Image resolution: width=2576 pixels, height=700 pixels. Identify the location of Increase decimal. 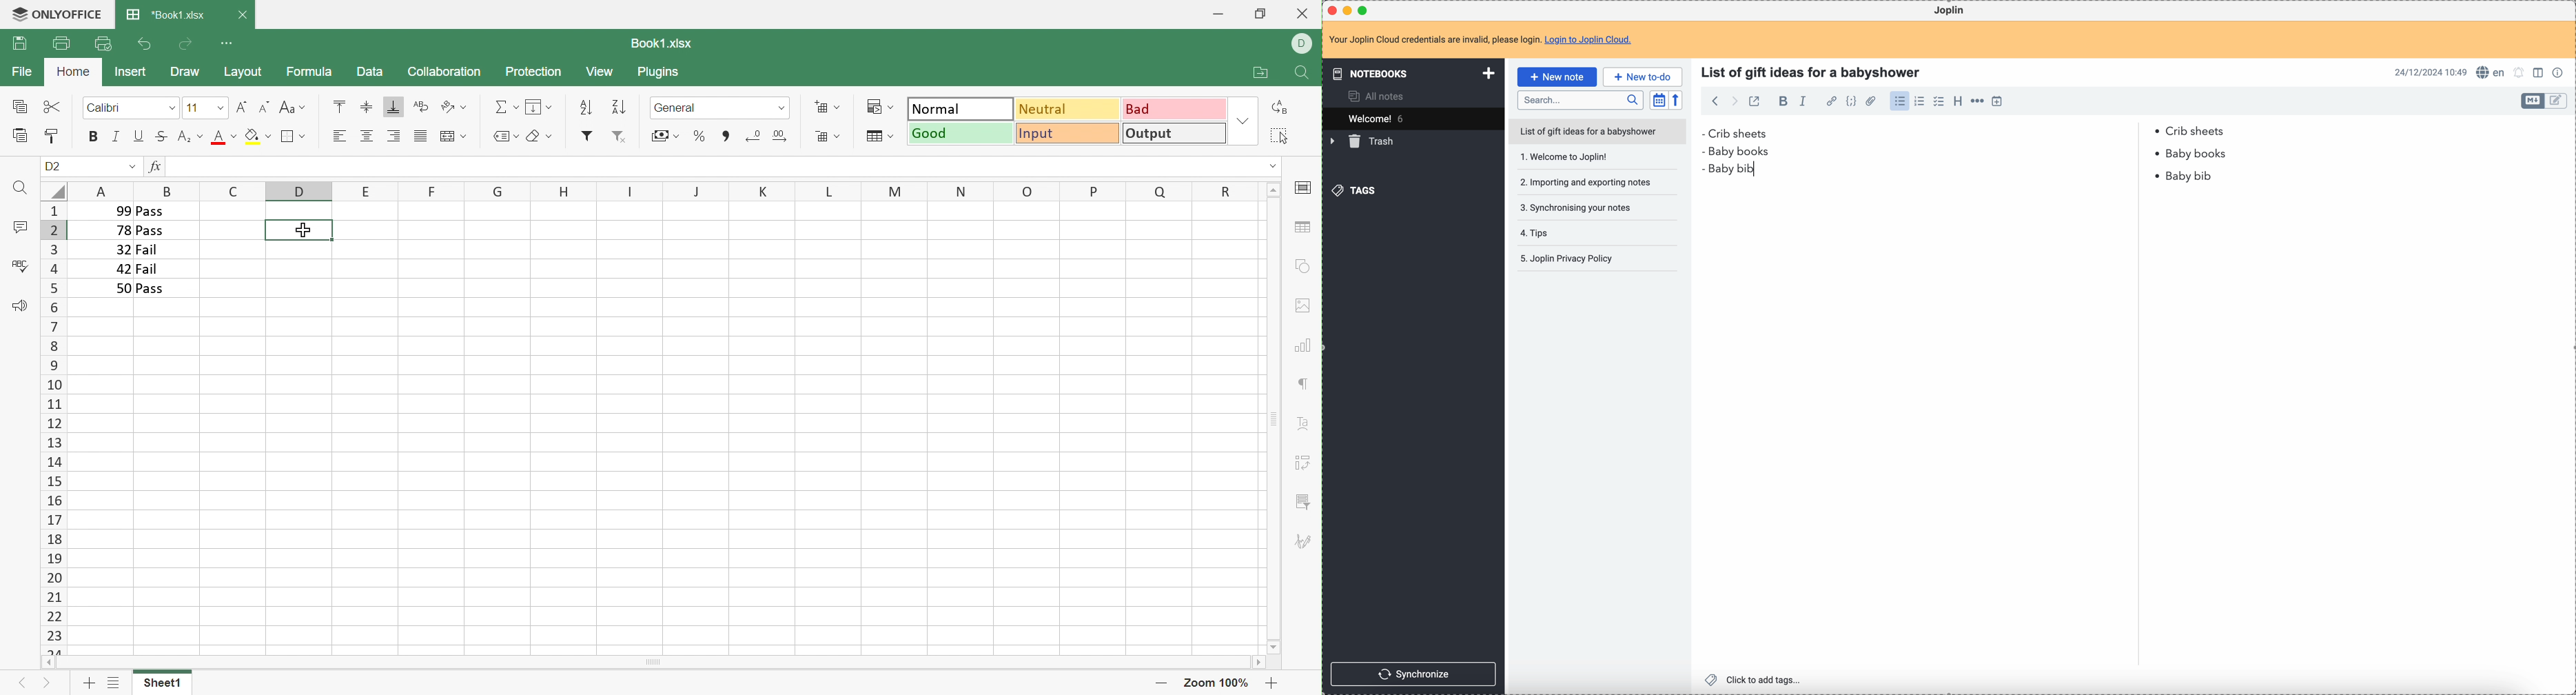
(781, 136).